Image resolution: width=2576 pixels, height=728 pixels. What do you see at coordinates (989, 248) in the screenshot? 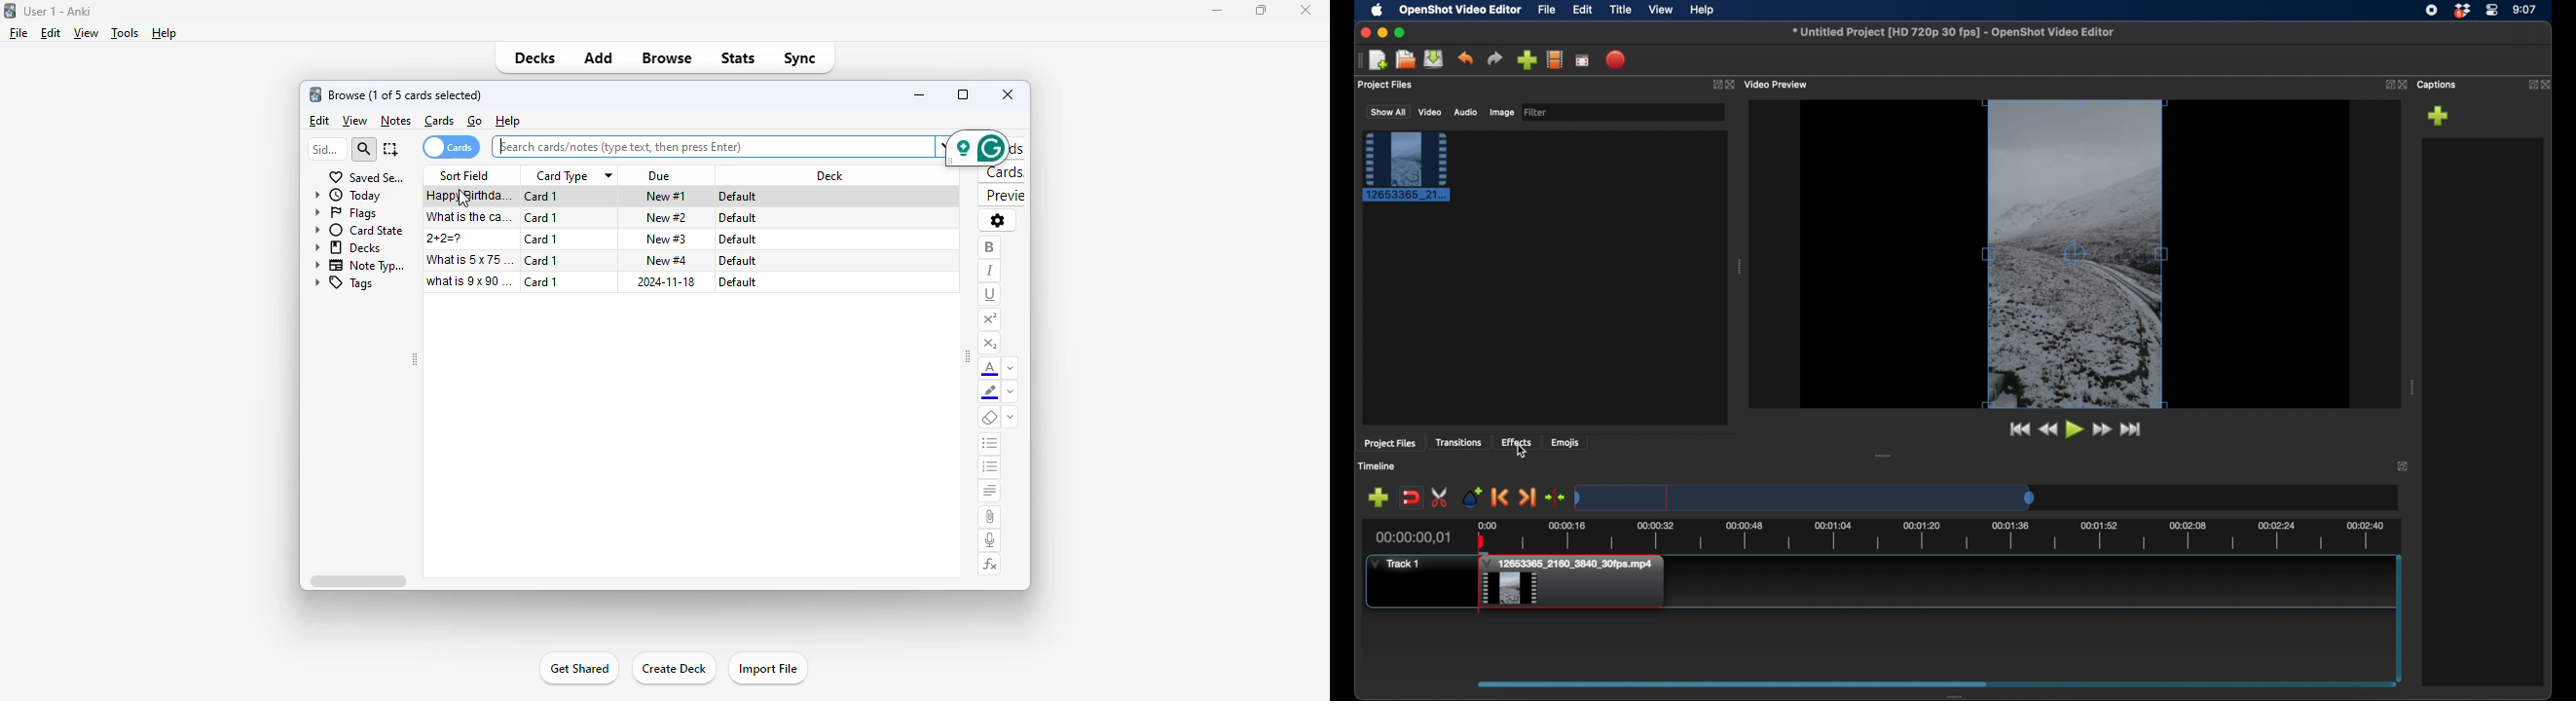
I see `bold` at bounding box center [989, 248].